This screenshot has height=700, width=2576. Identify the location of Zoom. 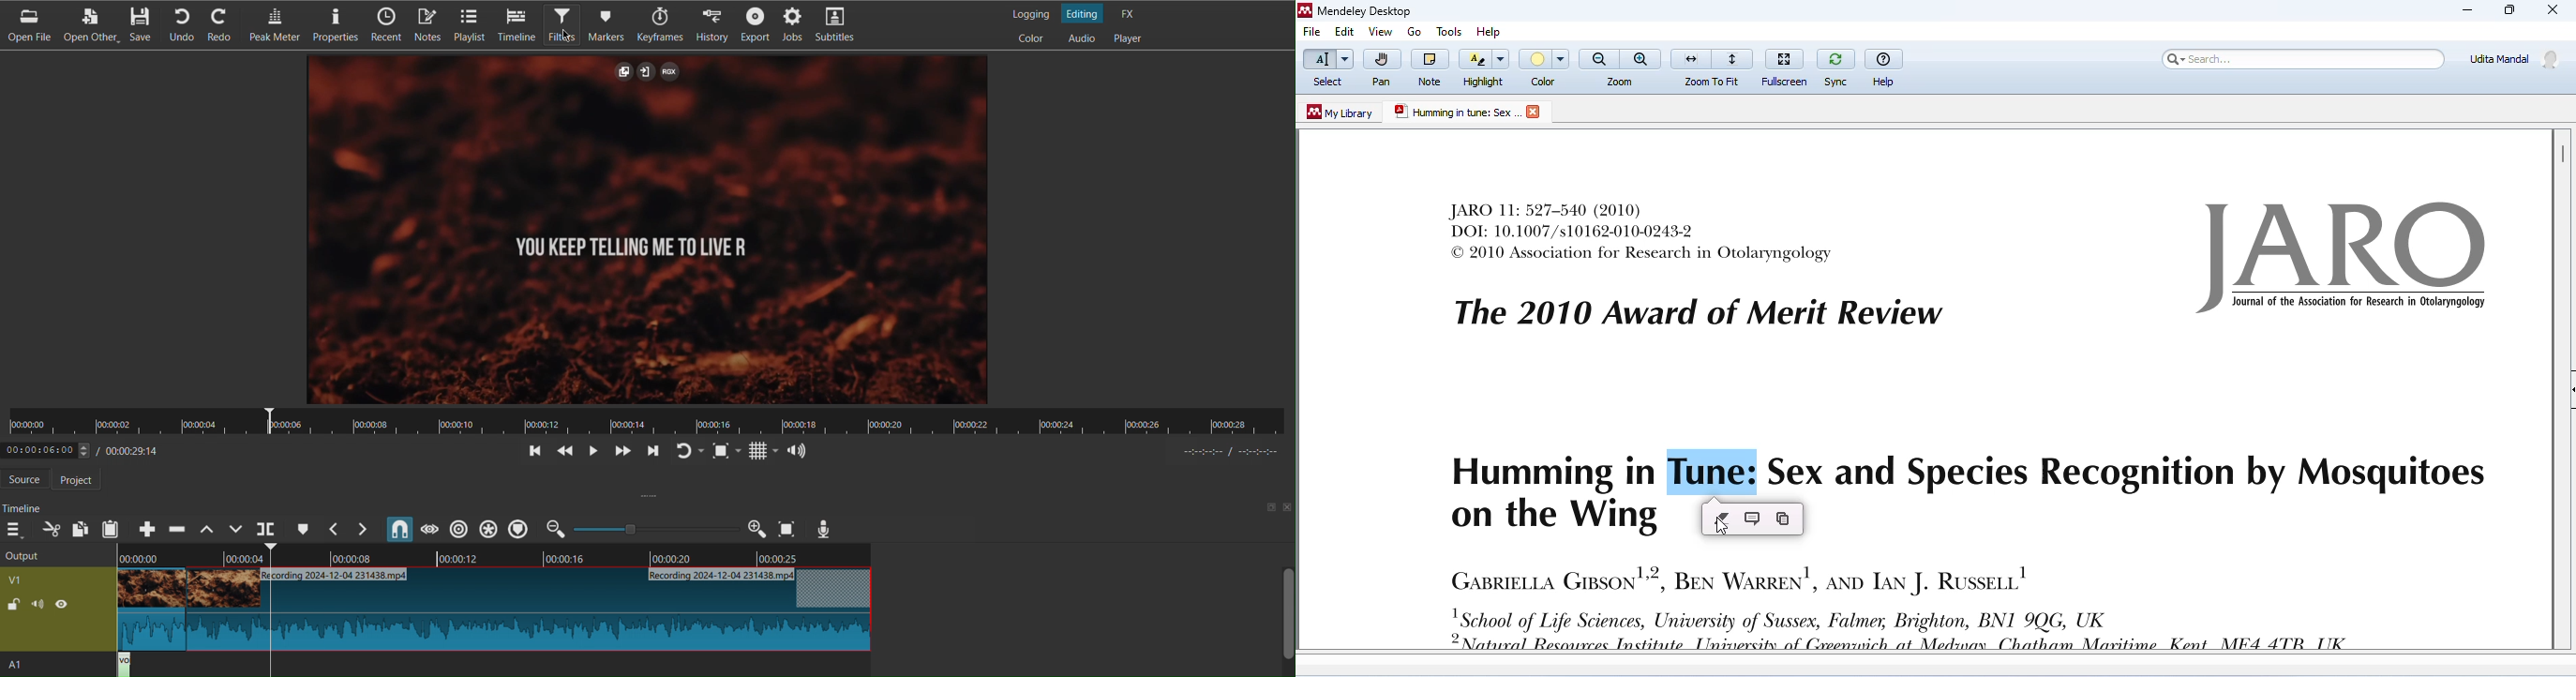
(656, 528).